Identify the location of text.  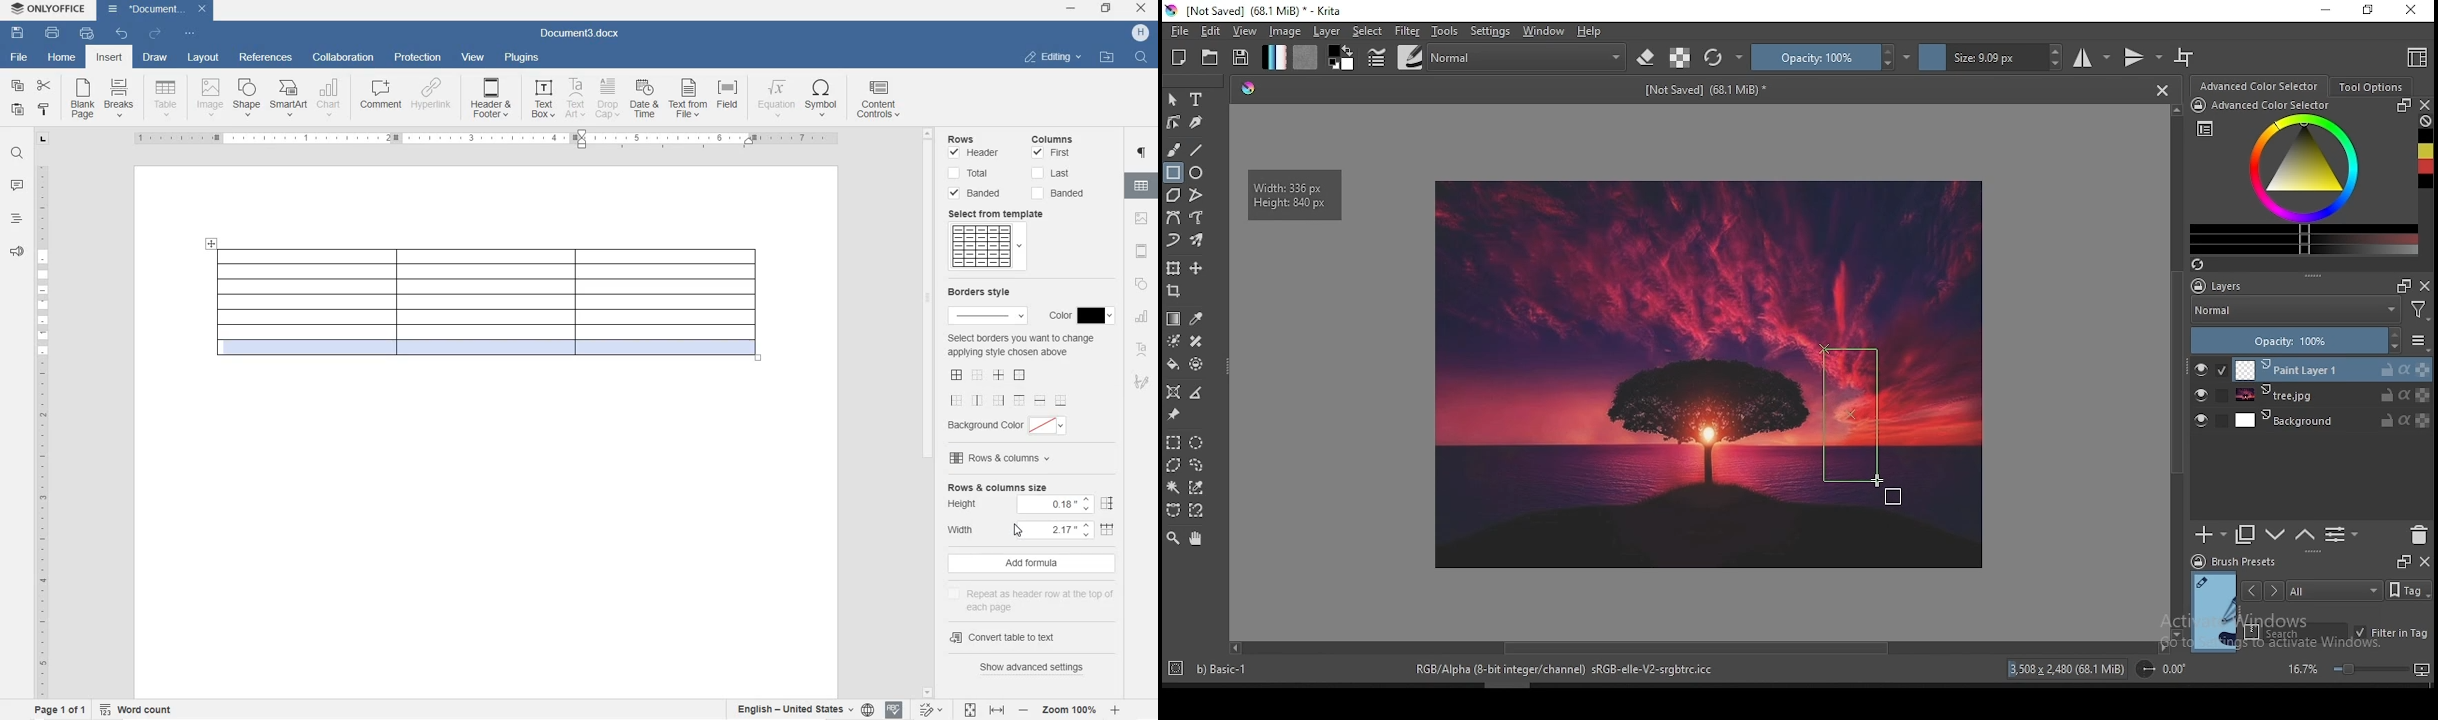
(1704, 91).